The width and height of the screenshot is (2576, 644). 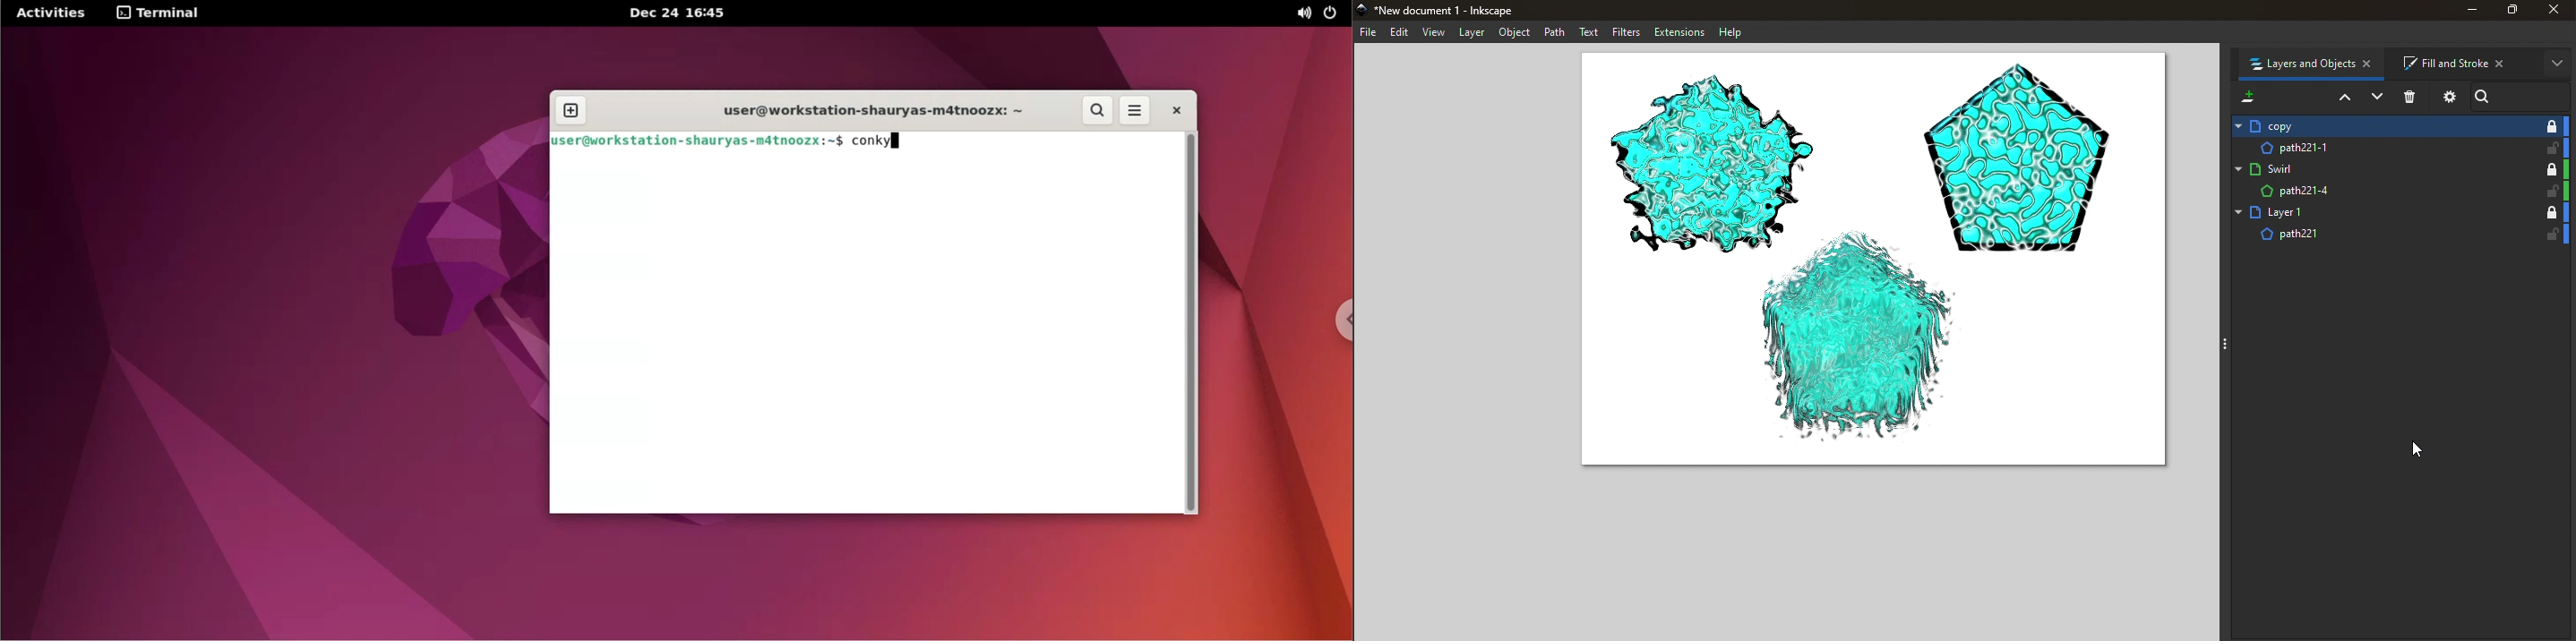 What do you see at coordinates (2382, 237) in the screenshot?
I see `path221` at bounding box center [2382, 237].